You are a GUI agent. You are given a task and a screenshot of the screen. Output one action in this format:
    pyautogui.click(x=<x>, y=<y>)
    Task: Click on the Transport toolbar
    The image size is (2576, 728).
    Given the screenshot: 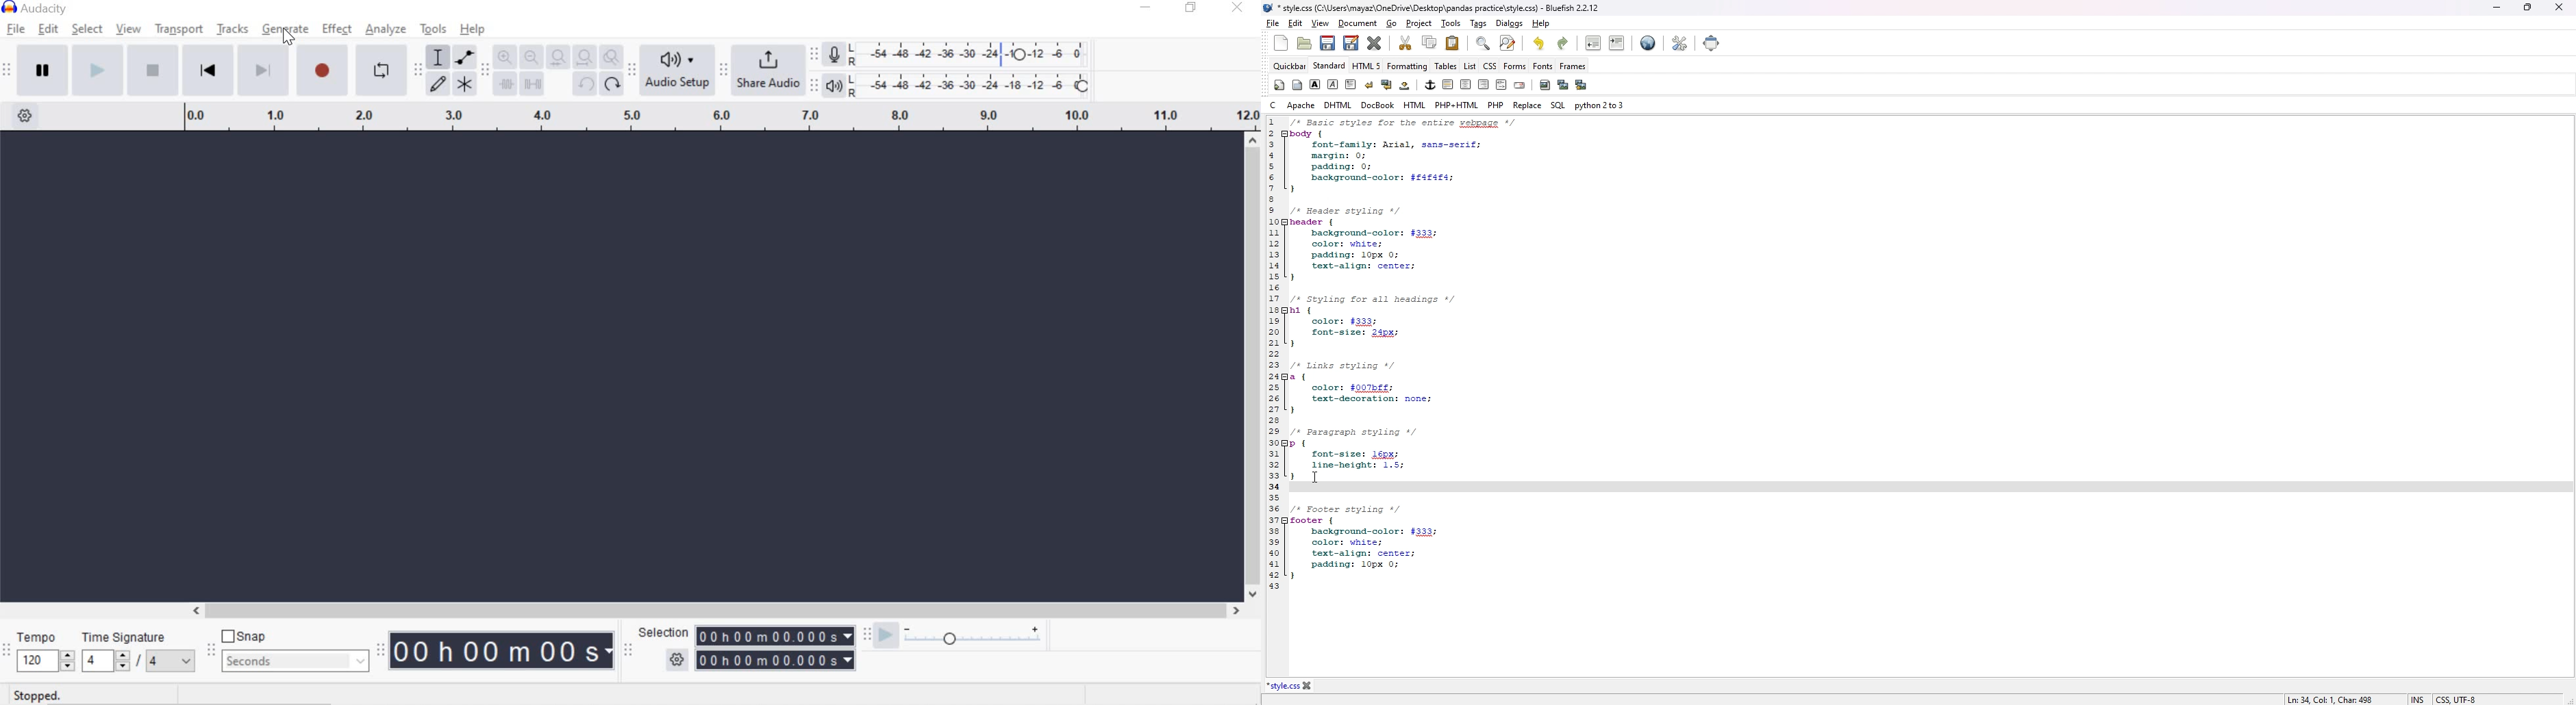 What is the action you would take?
    pyautogui.click(x=7, y=71)
    